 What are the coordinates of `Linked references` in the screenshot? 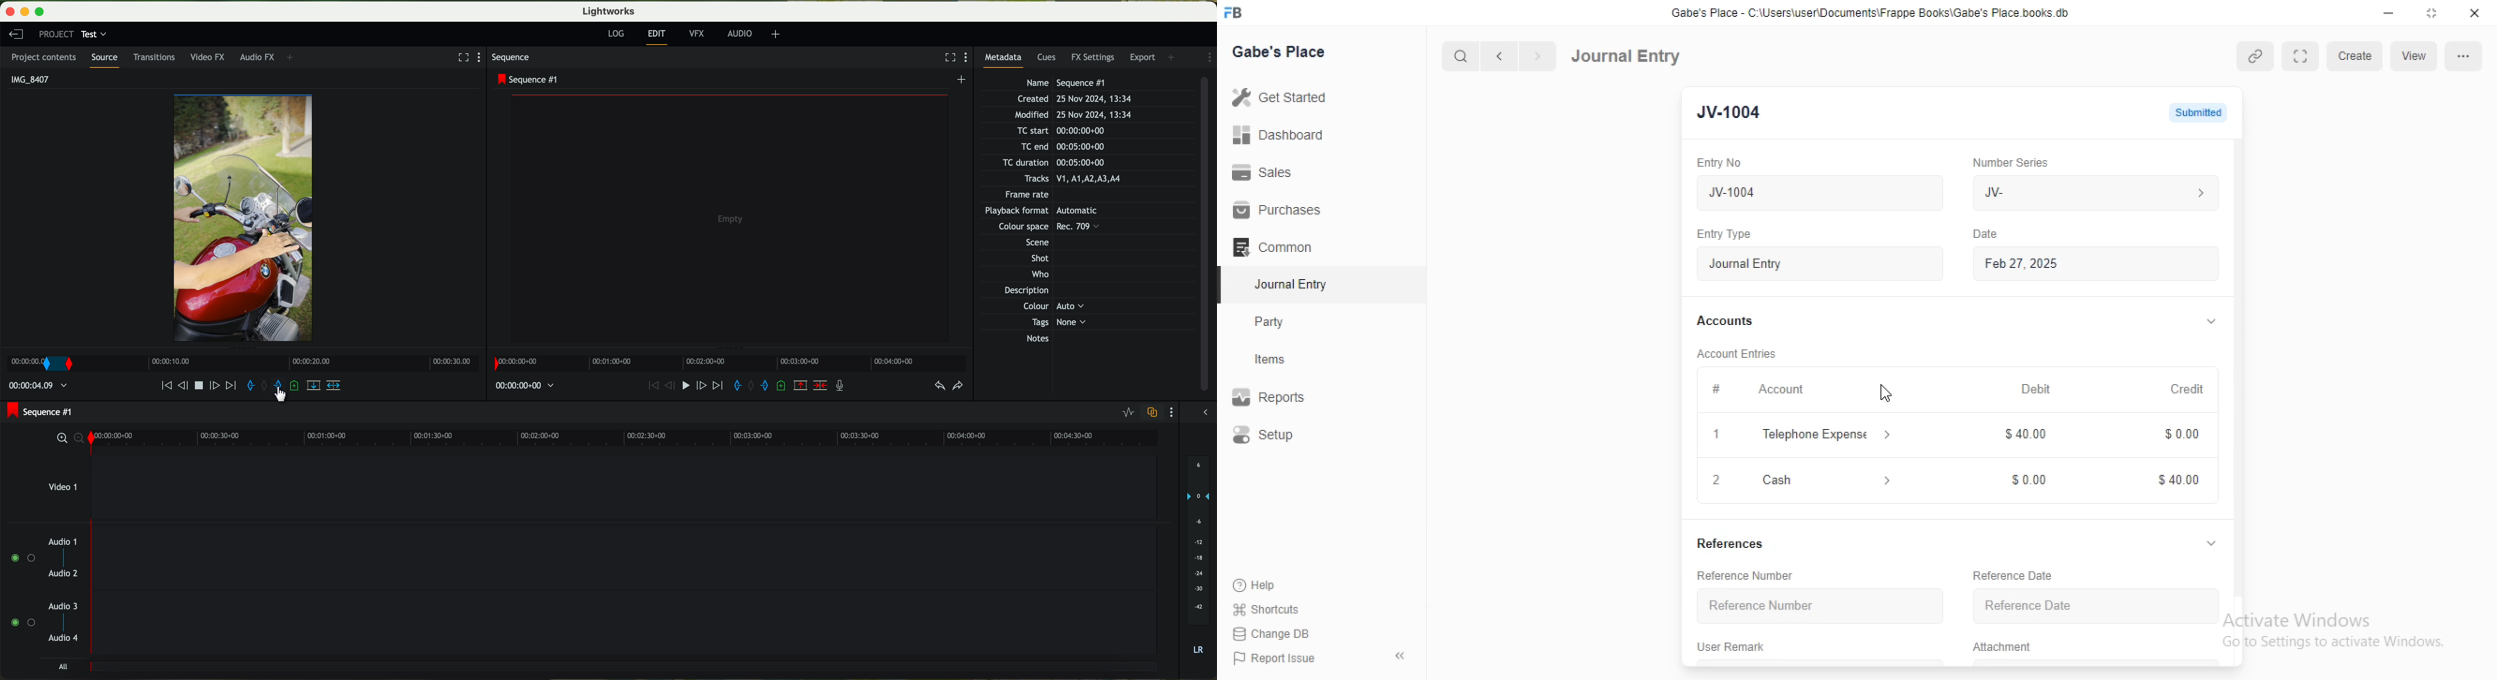 It's located at (2252, 56).